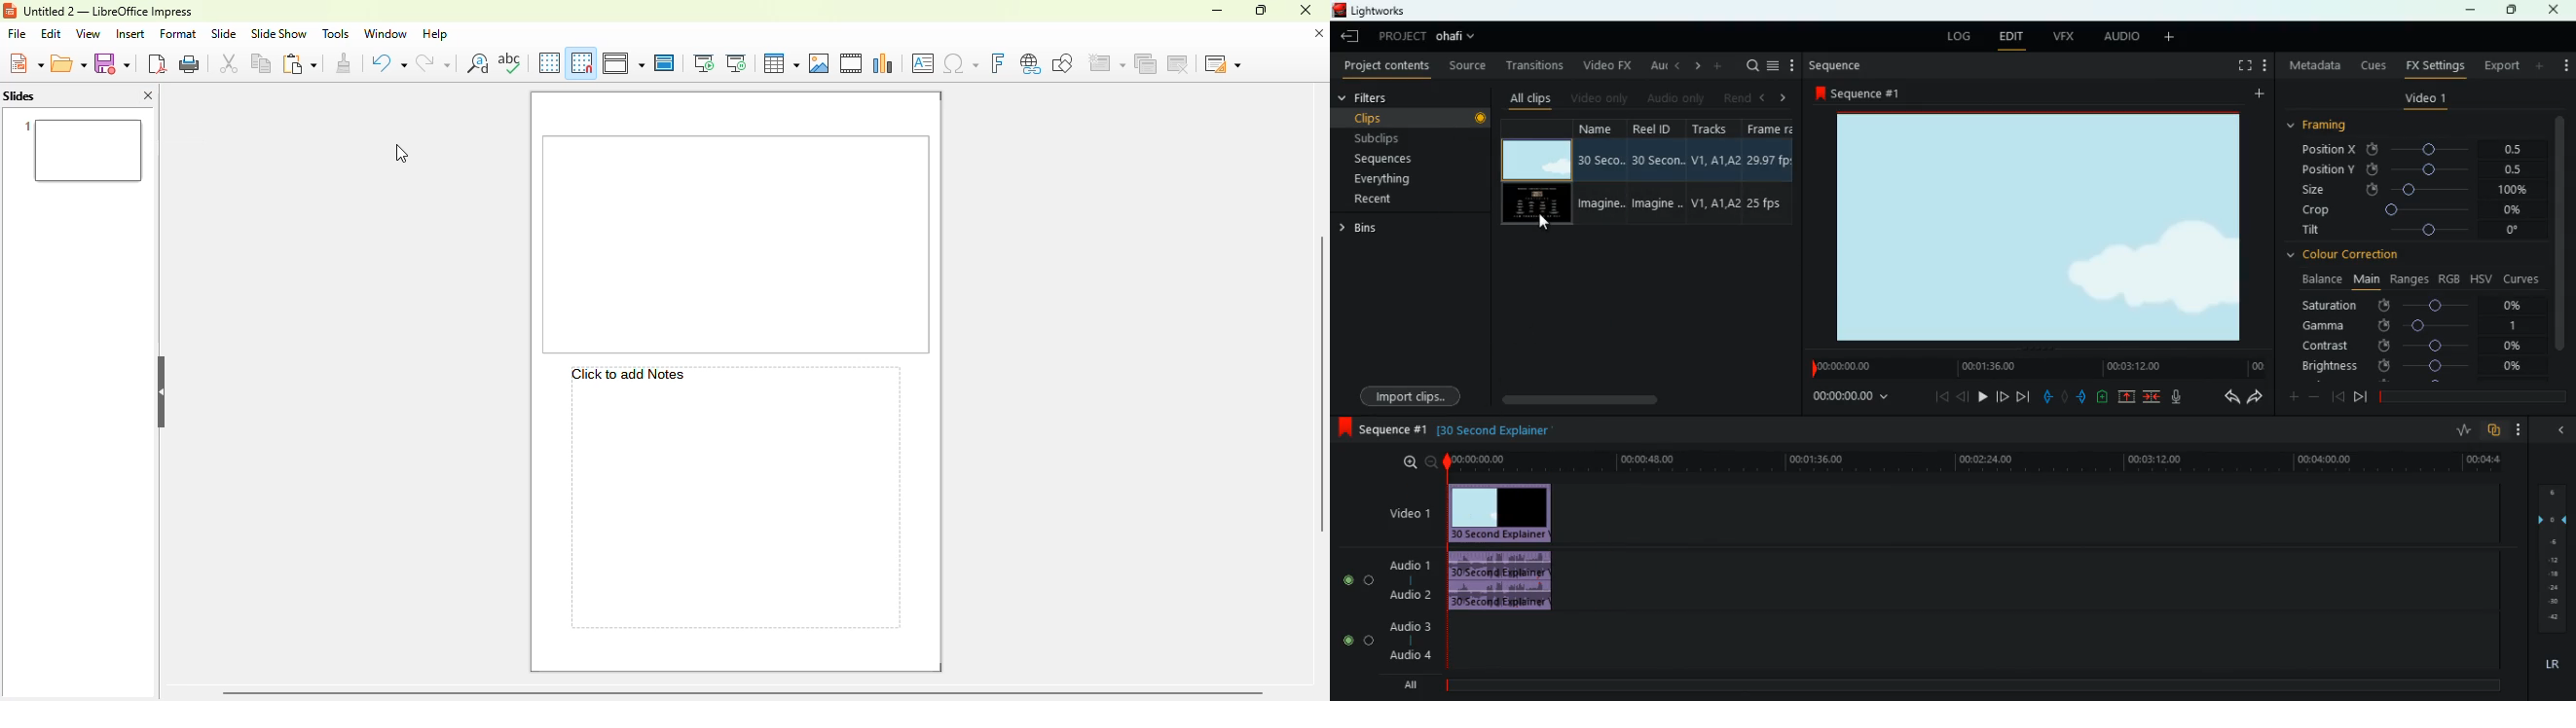  I want to click on source, so click(1469, 67).